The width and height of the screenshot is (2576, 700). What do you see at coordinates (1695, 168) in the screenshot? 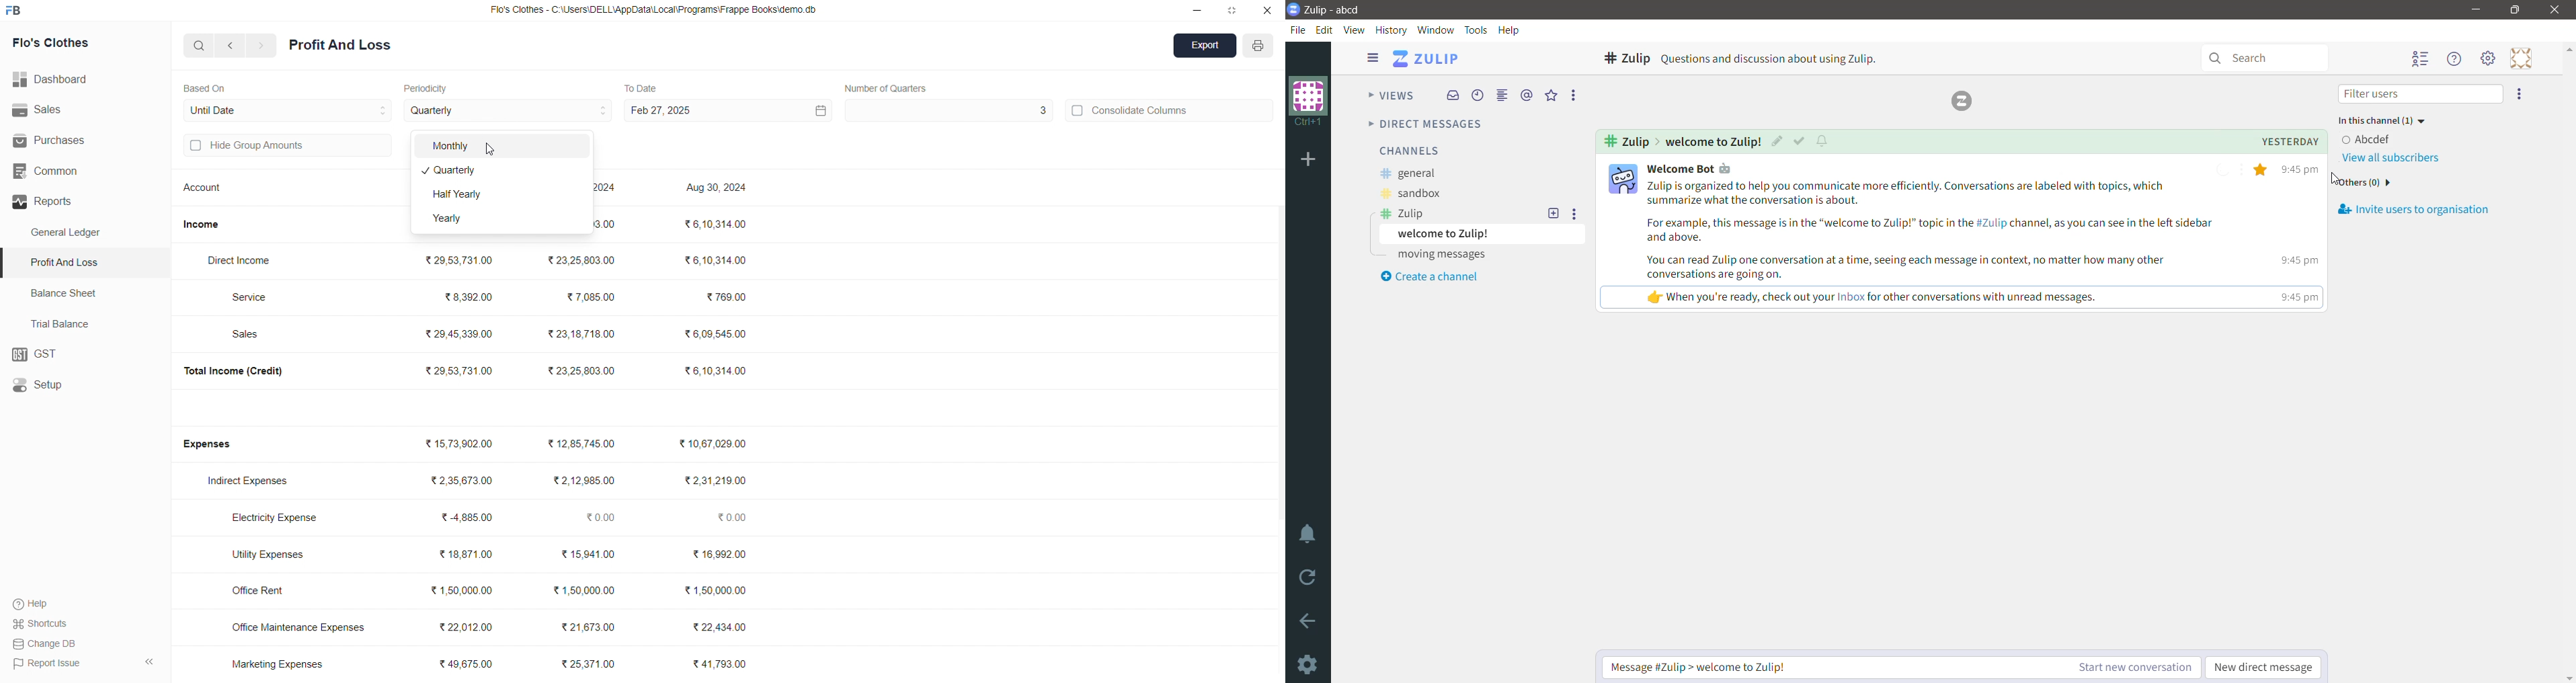
I see `(321 Welcome Bot ¢y` at bounding box center [1695, 168].